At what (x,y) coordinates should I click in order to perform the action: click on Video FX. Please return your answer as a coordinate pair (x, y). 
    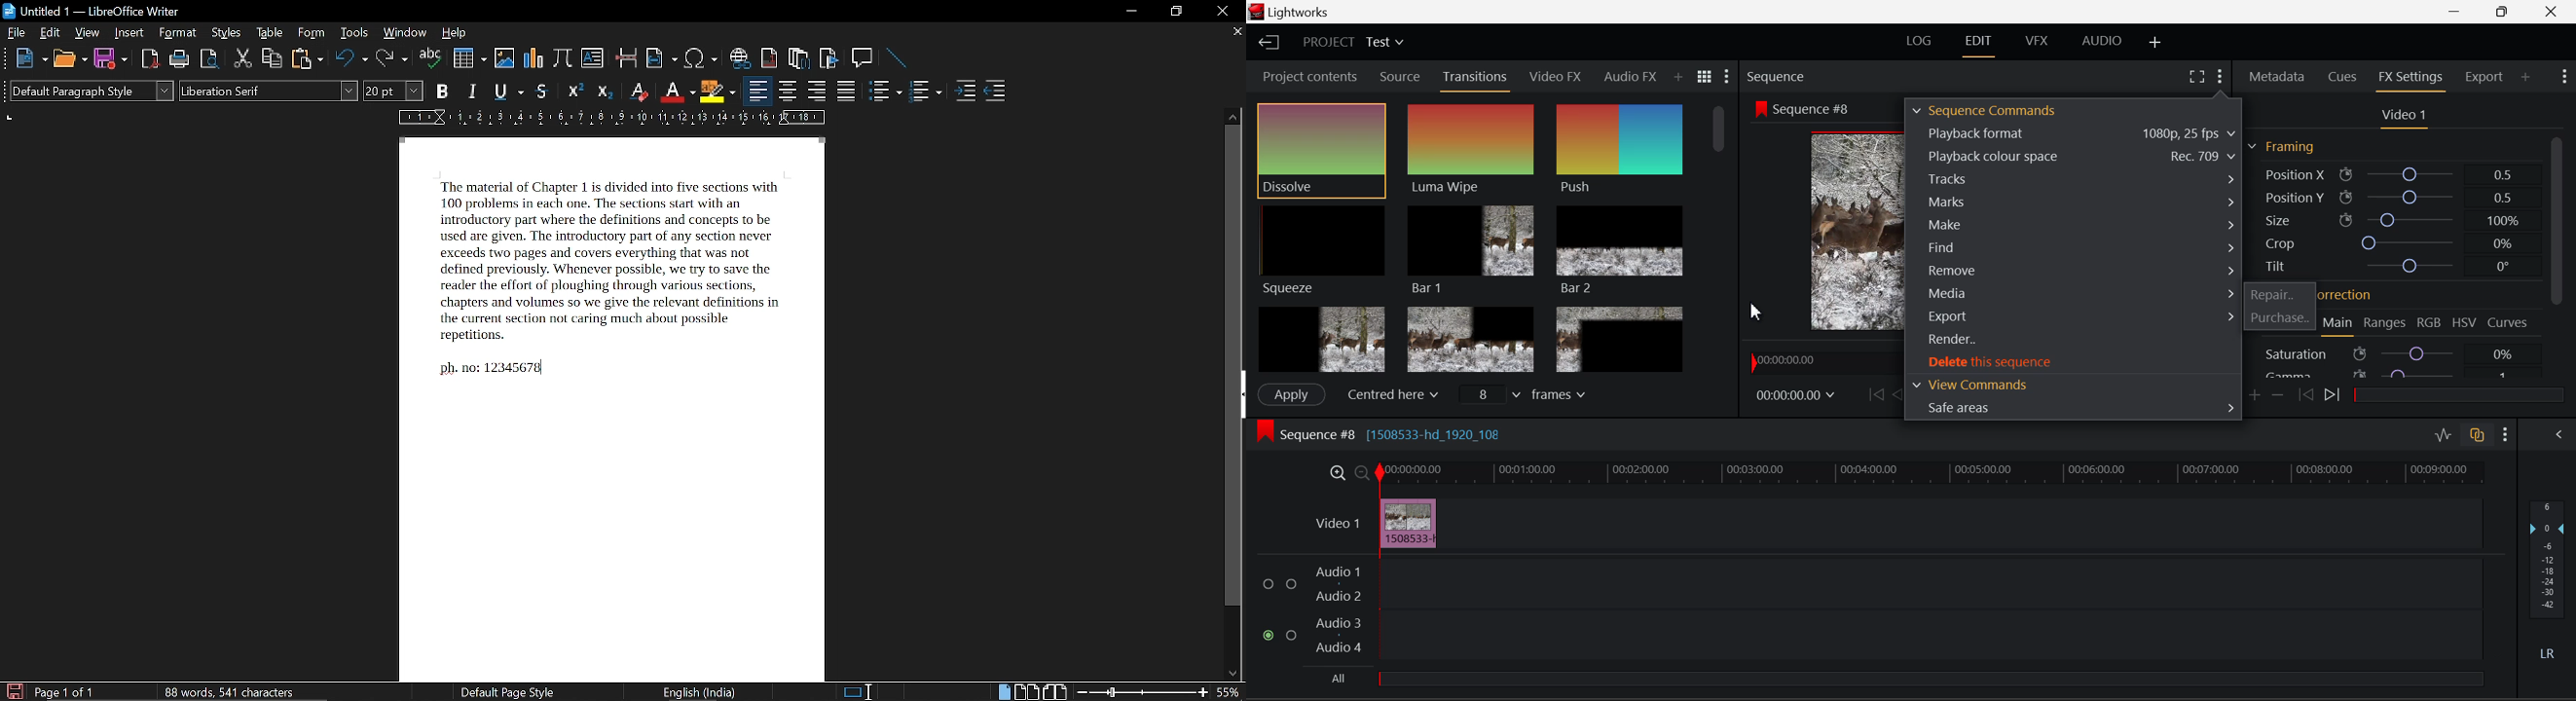
    Looking at the image, I should click on (1556, 78).